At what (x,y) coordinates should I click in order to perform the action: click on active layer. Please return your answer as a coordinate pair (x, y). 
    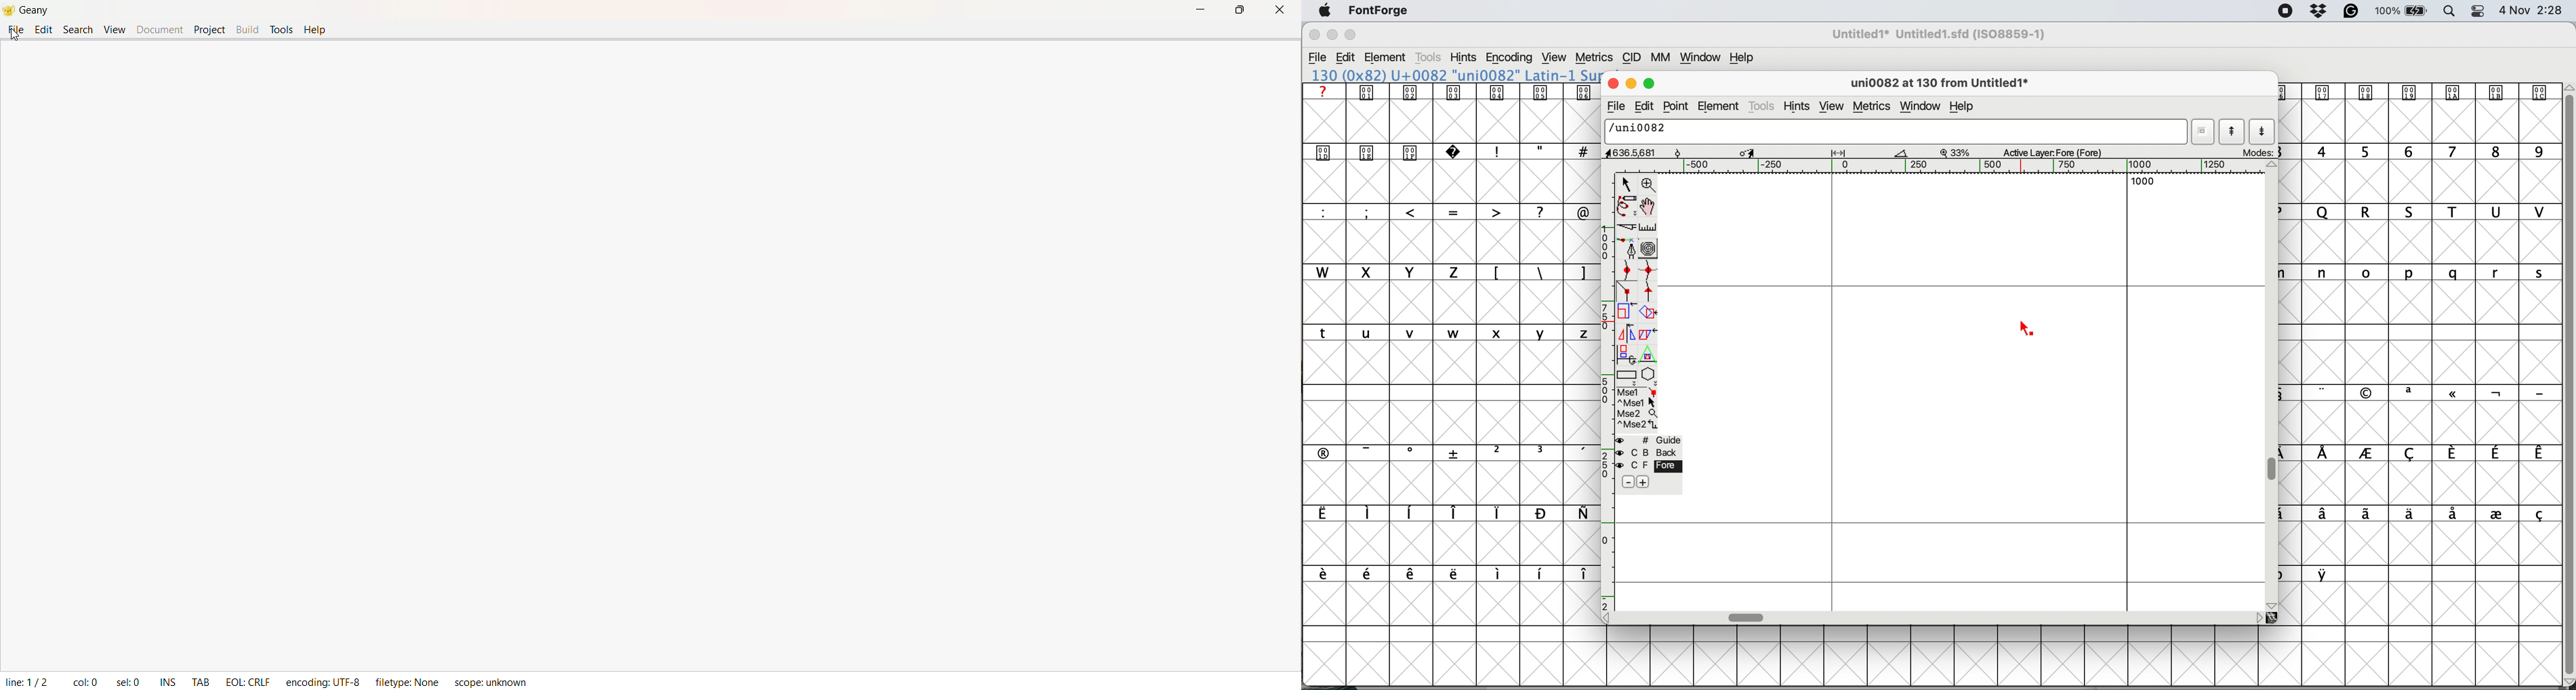
    Looking at the image, I should click on (2063, 151).